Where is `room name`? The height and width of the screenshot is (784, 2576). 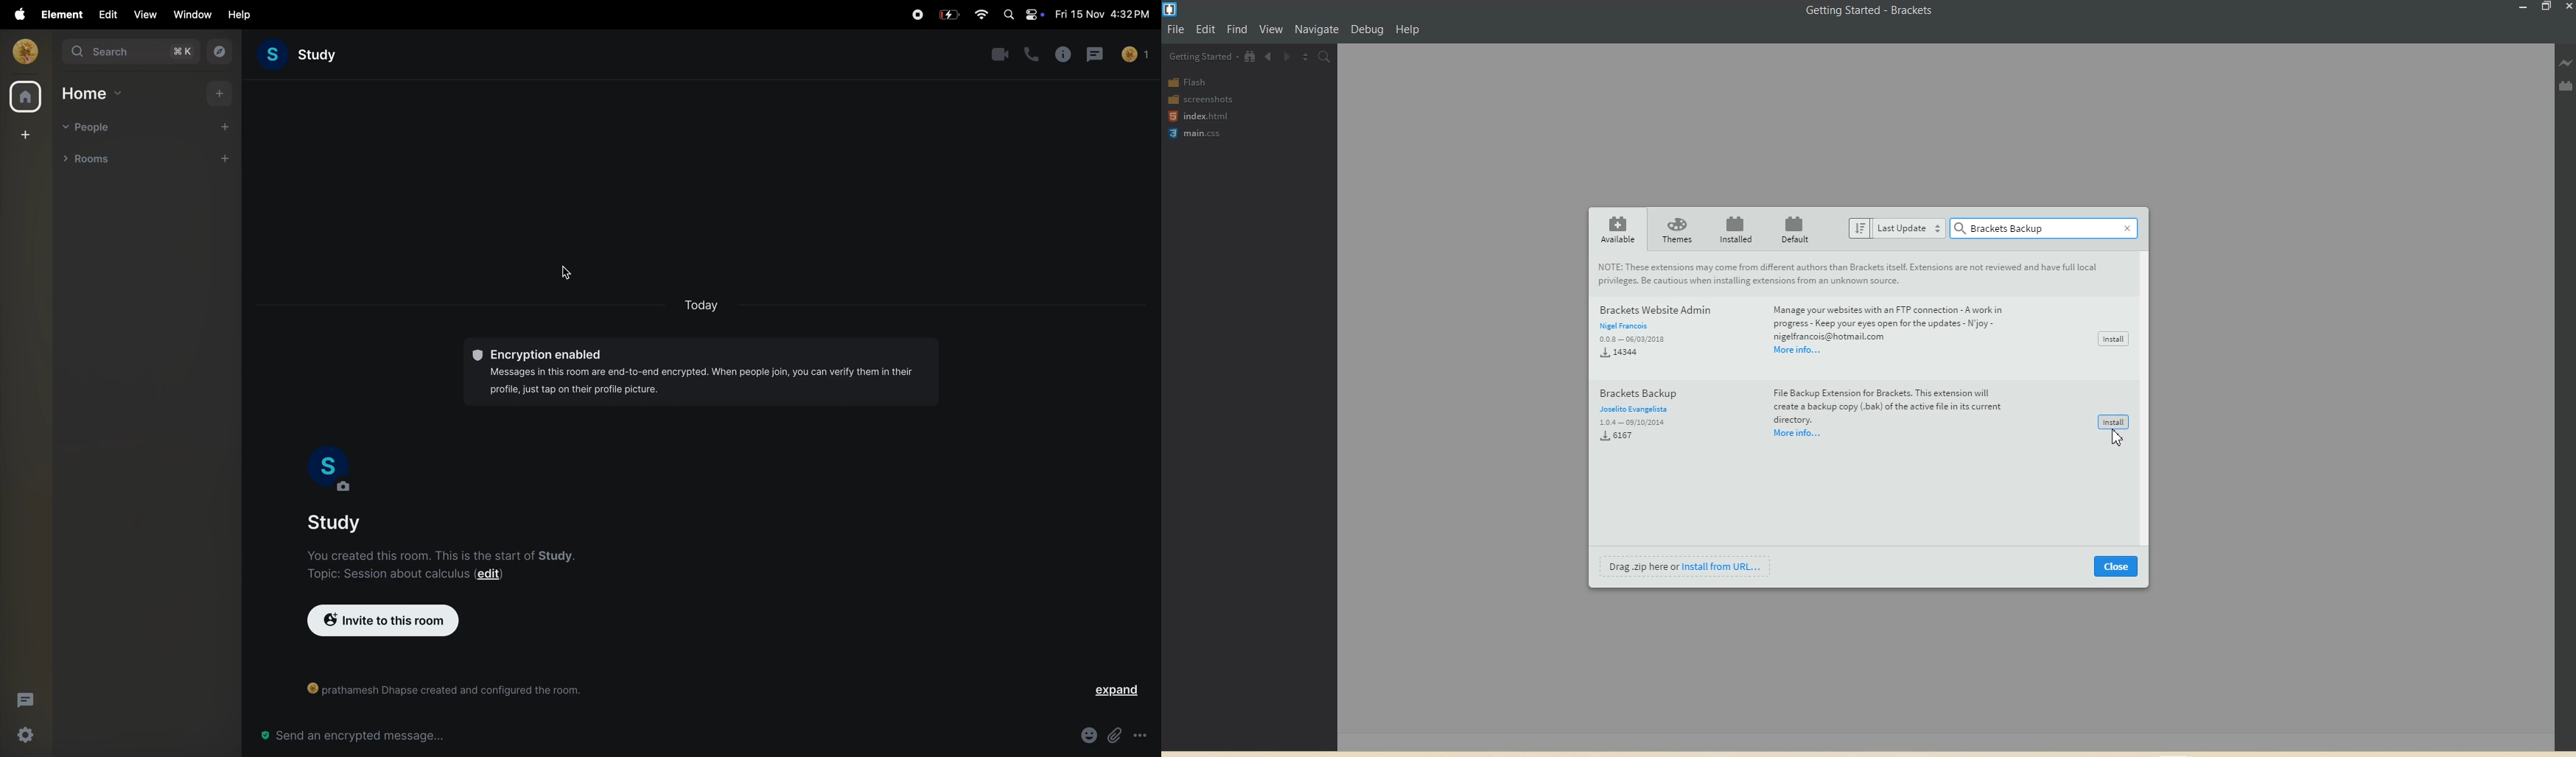 room name is located at coordinates (347, 522).